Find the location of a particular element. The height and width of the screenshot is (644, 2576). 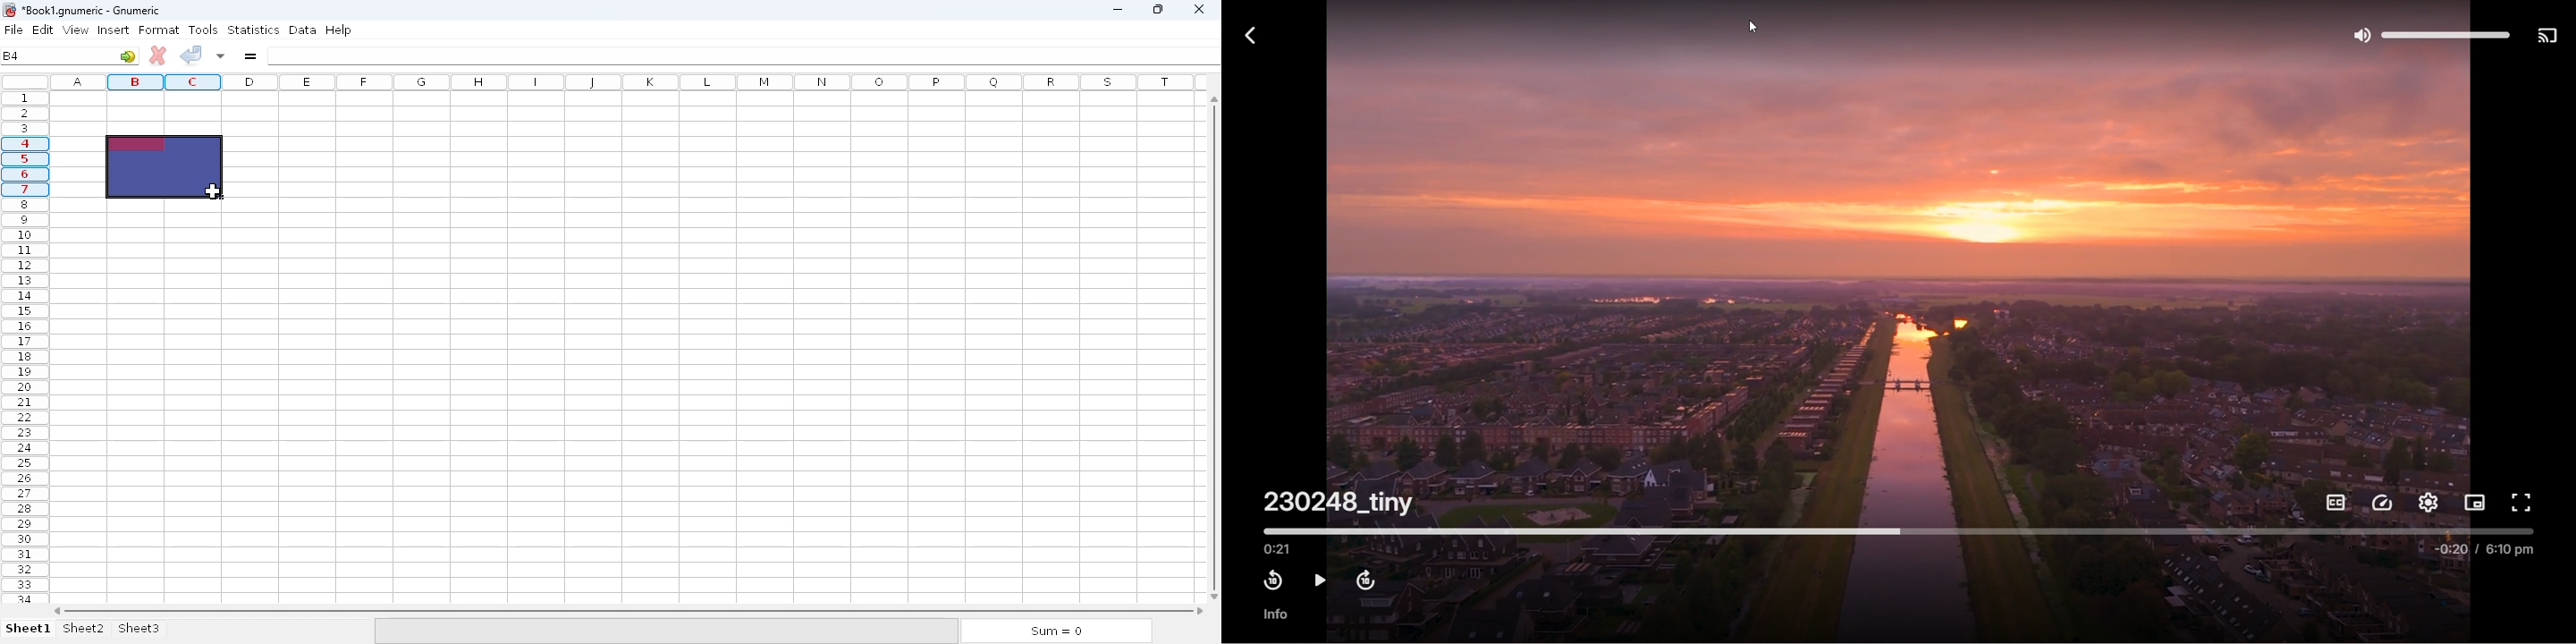

maximize is located at coordinates (1156, 9).